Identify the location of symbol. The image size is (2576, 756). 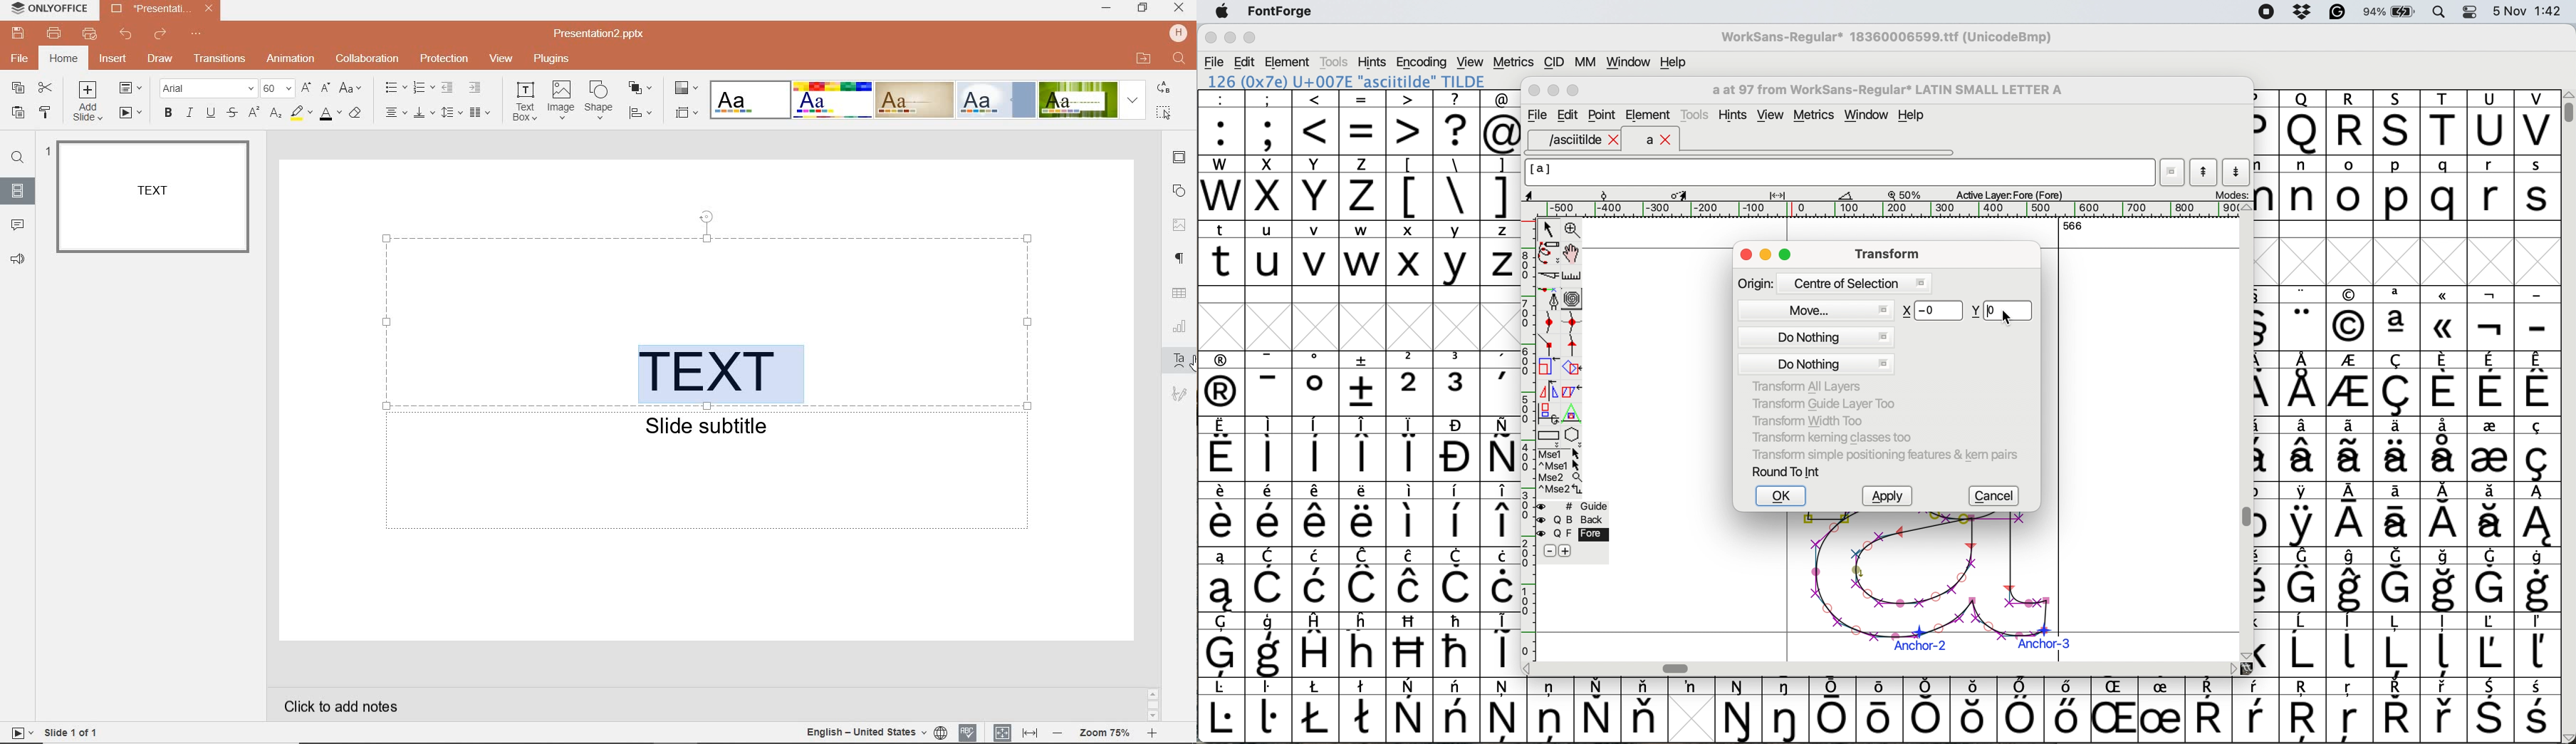
(2302, 515).